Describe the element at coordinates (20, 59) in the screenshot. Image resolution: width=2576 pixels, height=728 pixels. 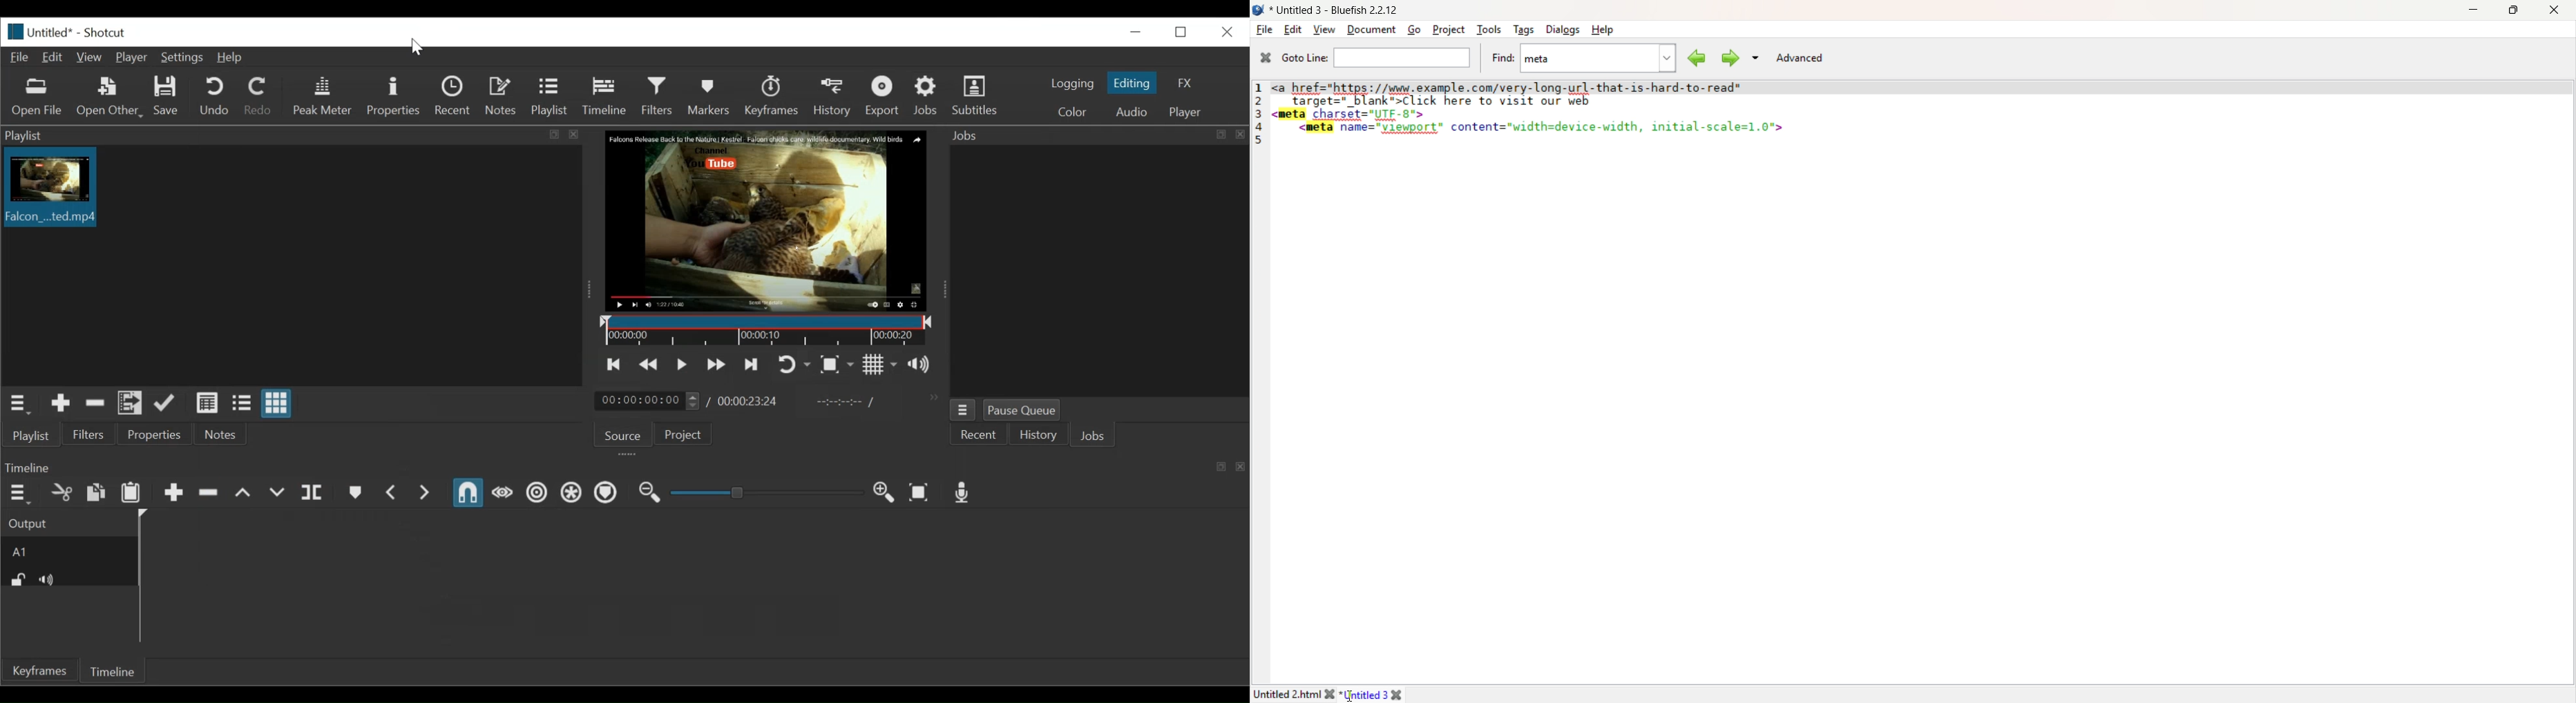
I see `File` at that location.